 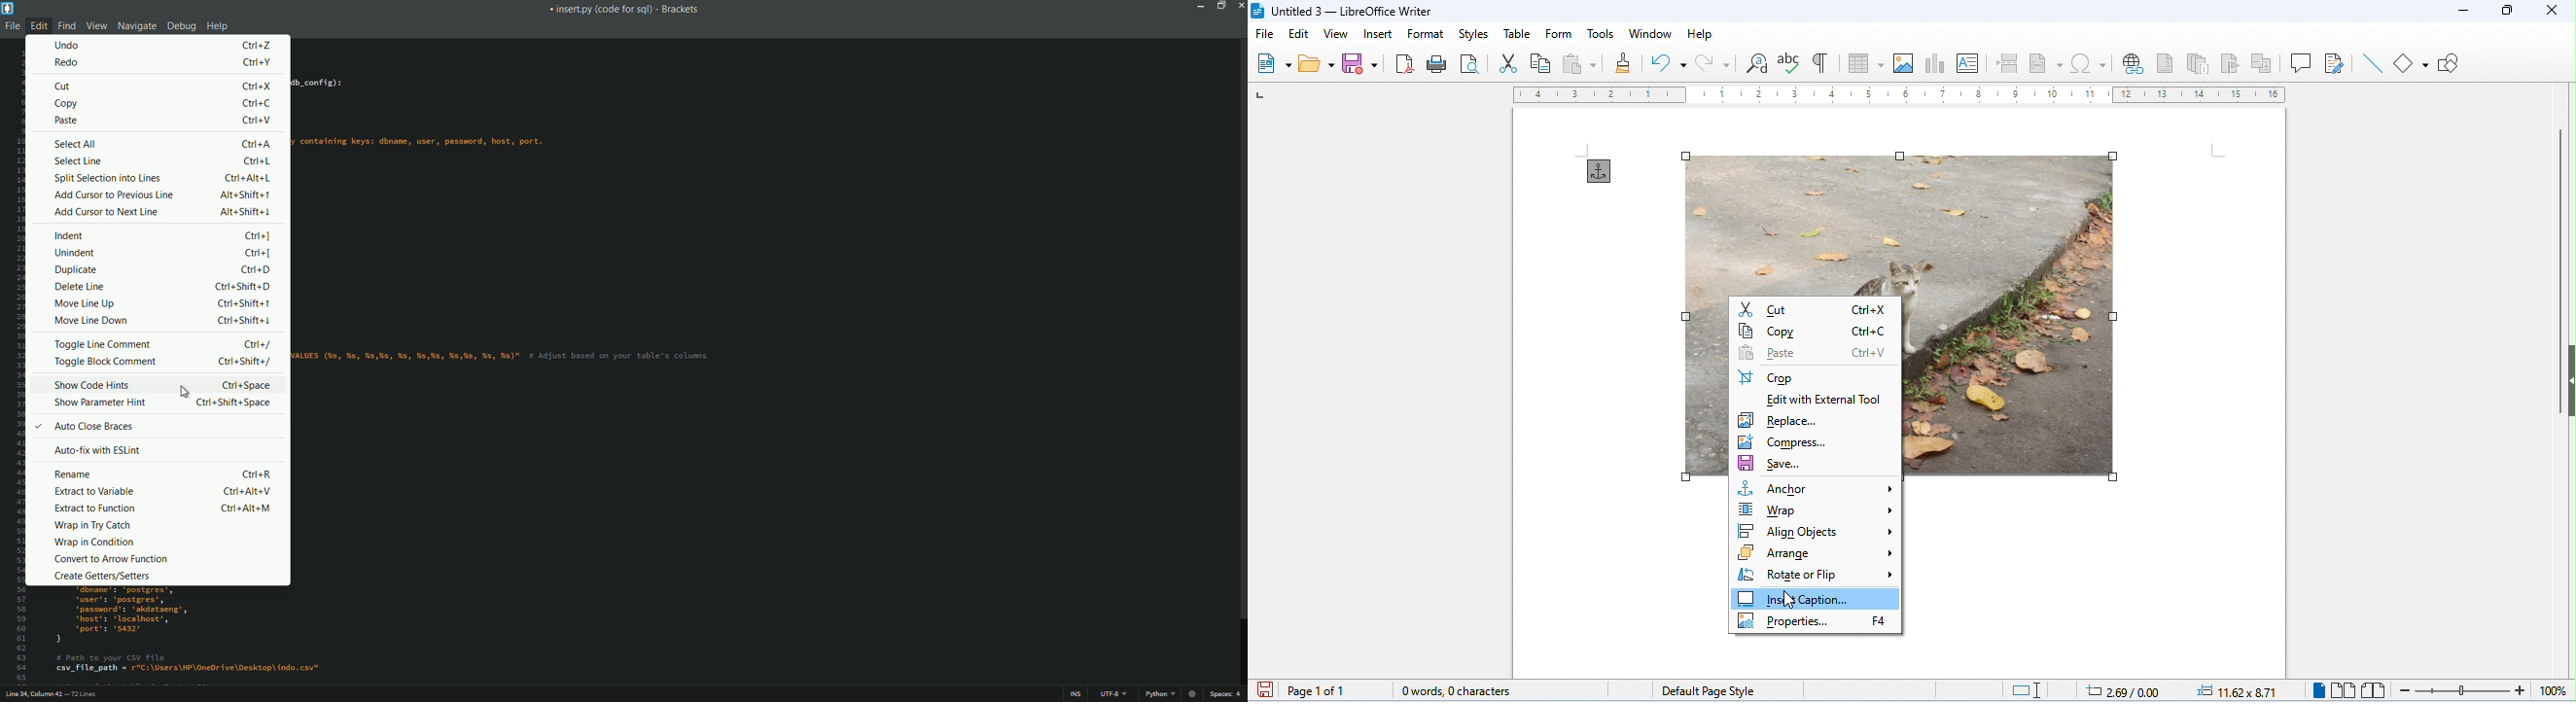 I want to click on app icon, so click(x=8, y=8).